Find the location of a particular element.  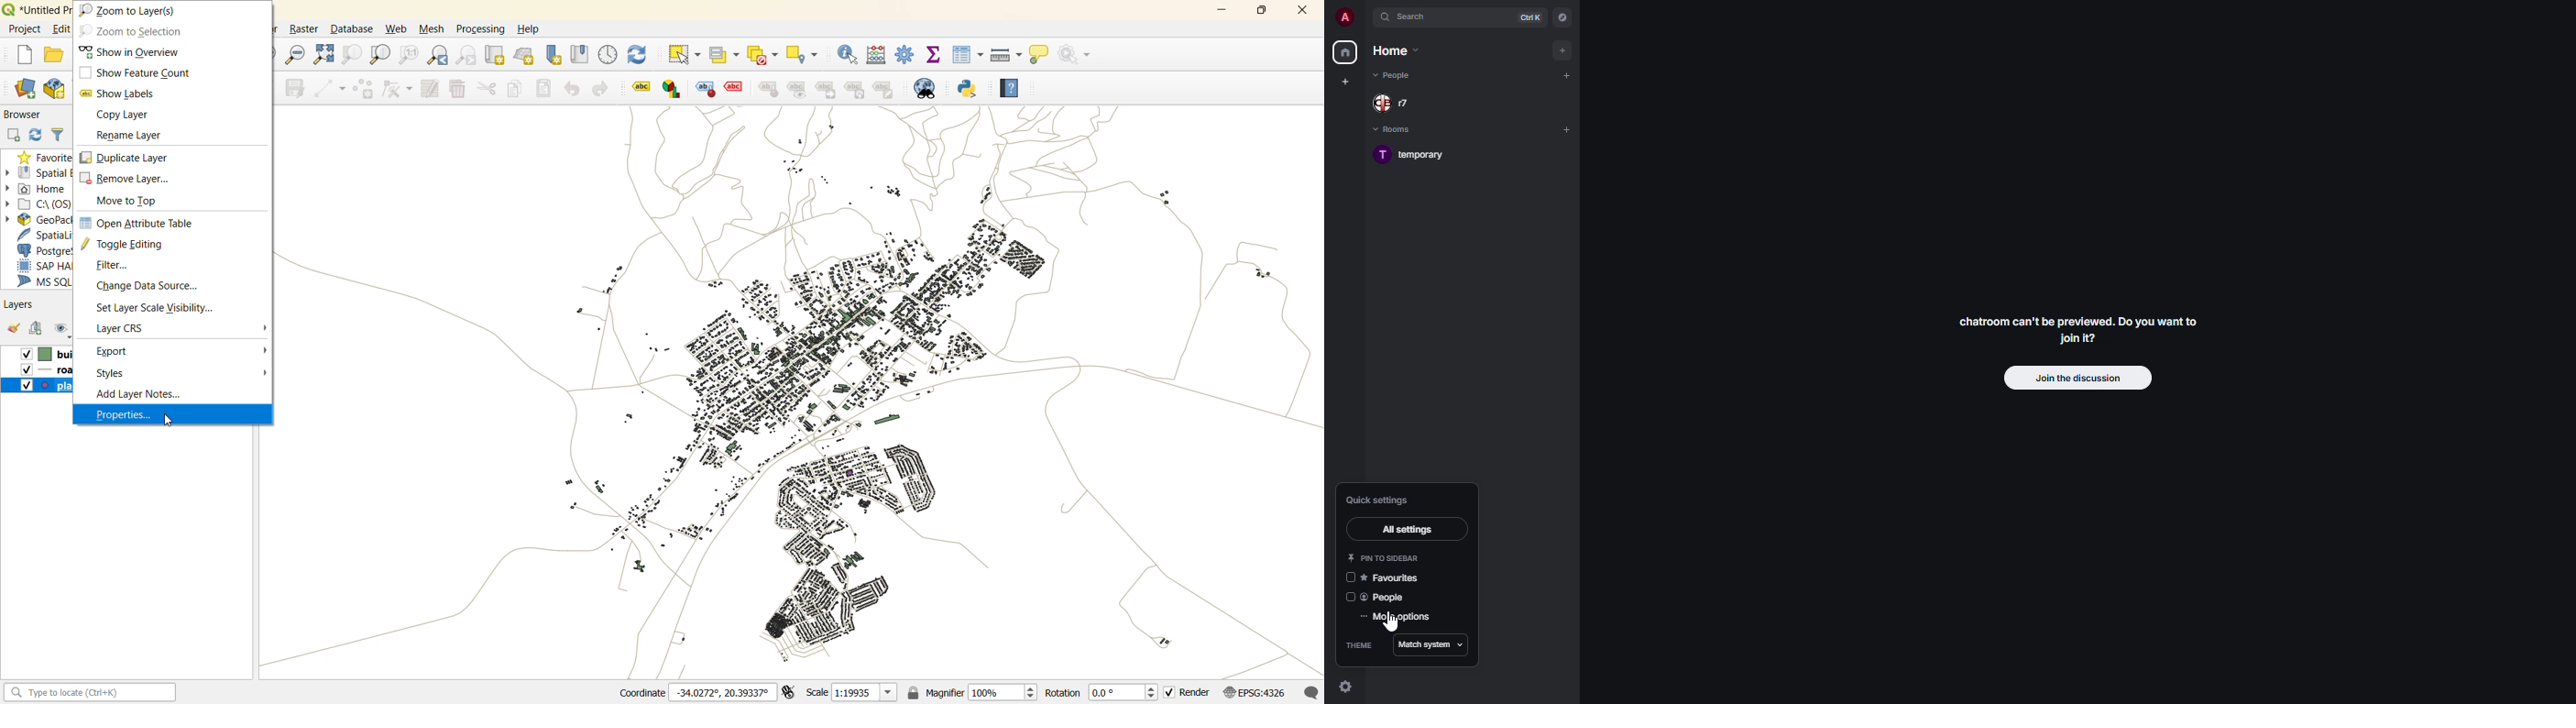

match system is located at coordinates (1432, 645).